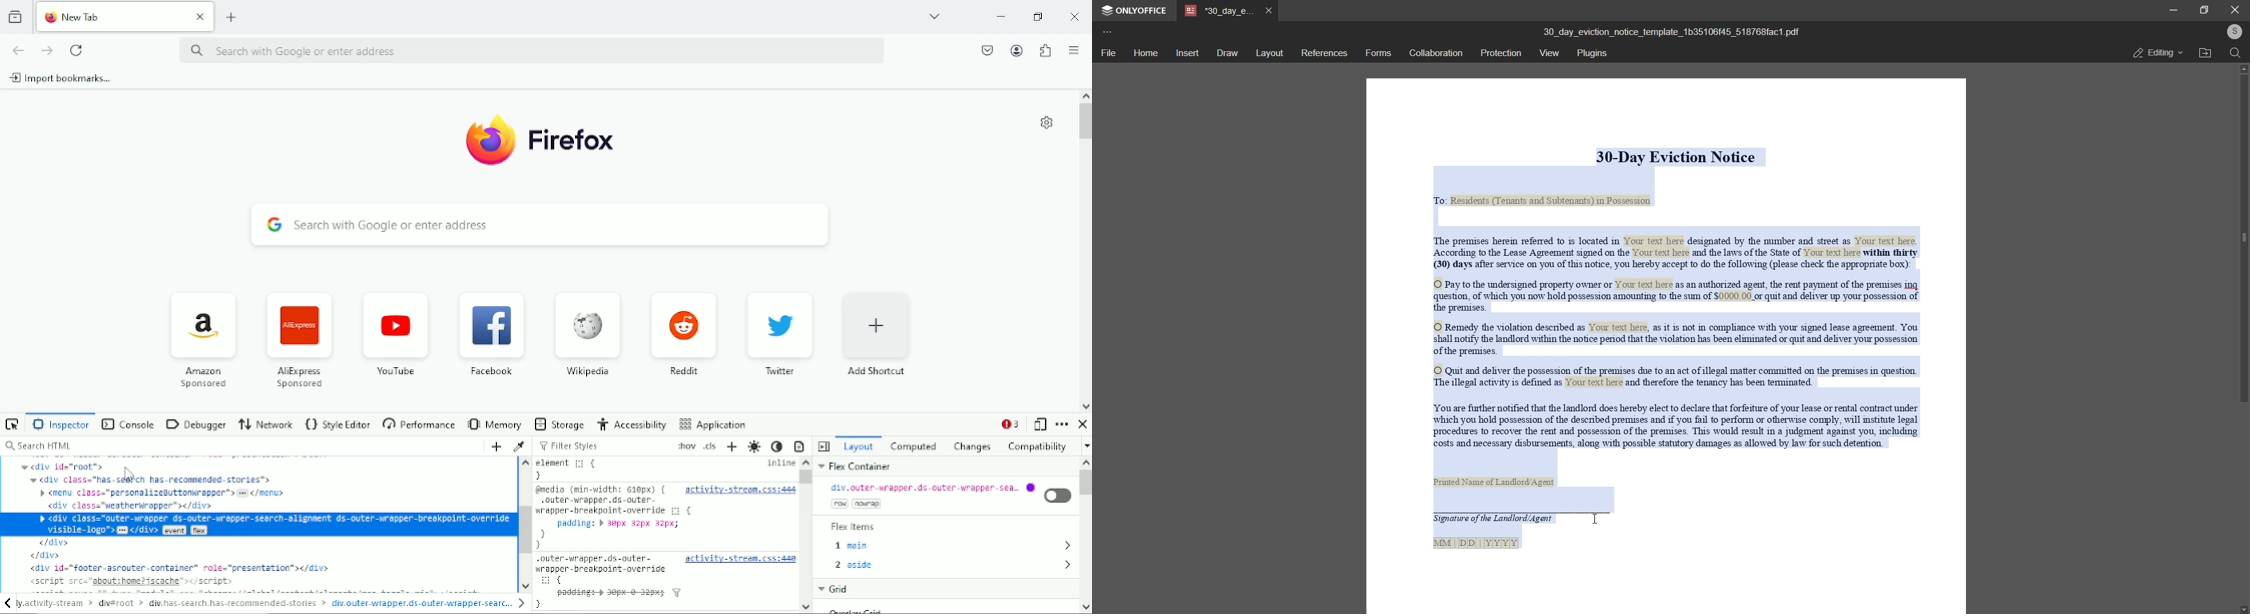 The height and width of the screenshot is (616, 2268). What do you see at coordinates (778, 446) in the screenshot?
I see `Toggle dark color theme simulation for the page` at bounding box center [778, 446].